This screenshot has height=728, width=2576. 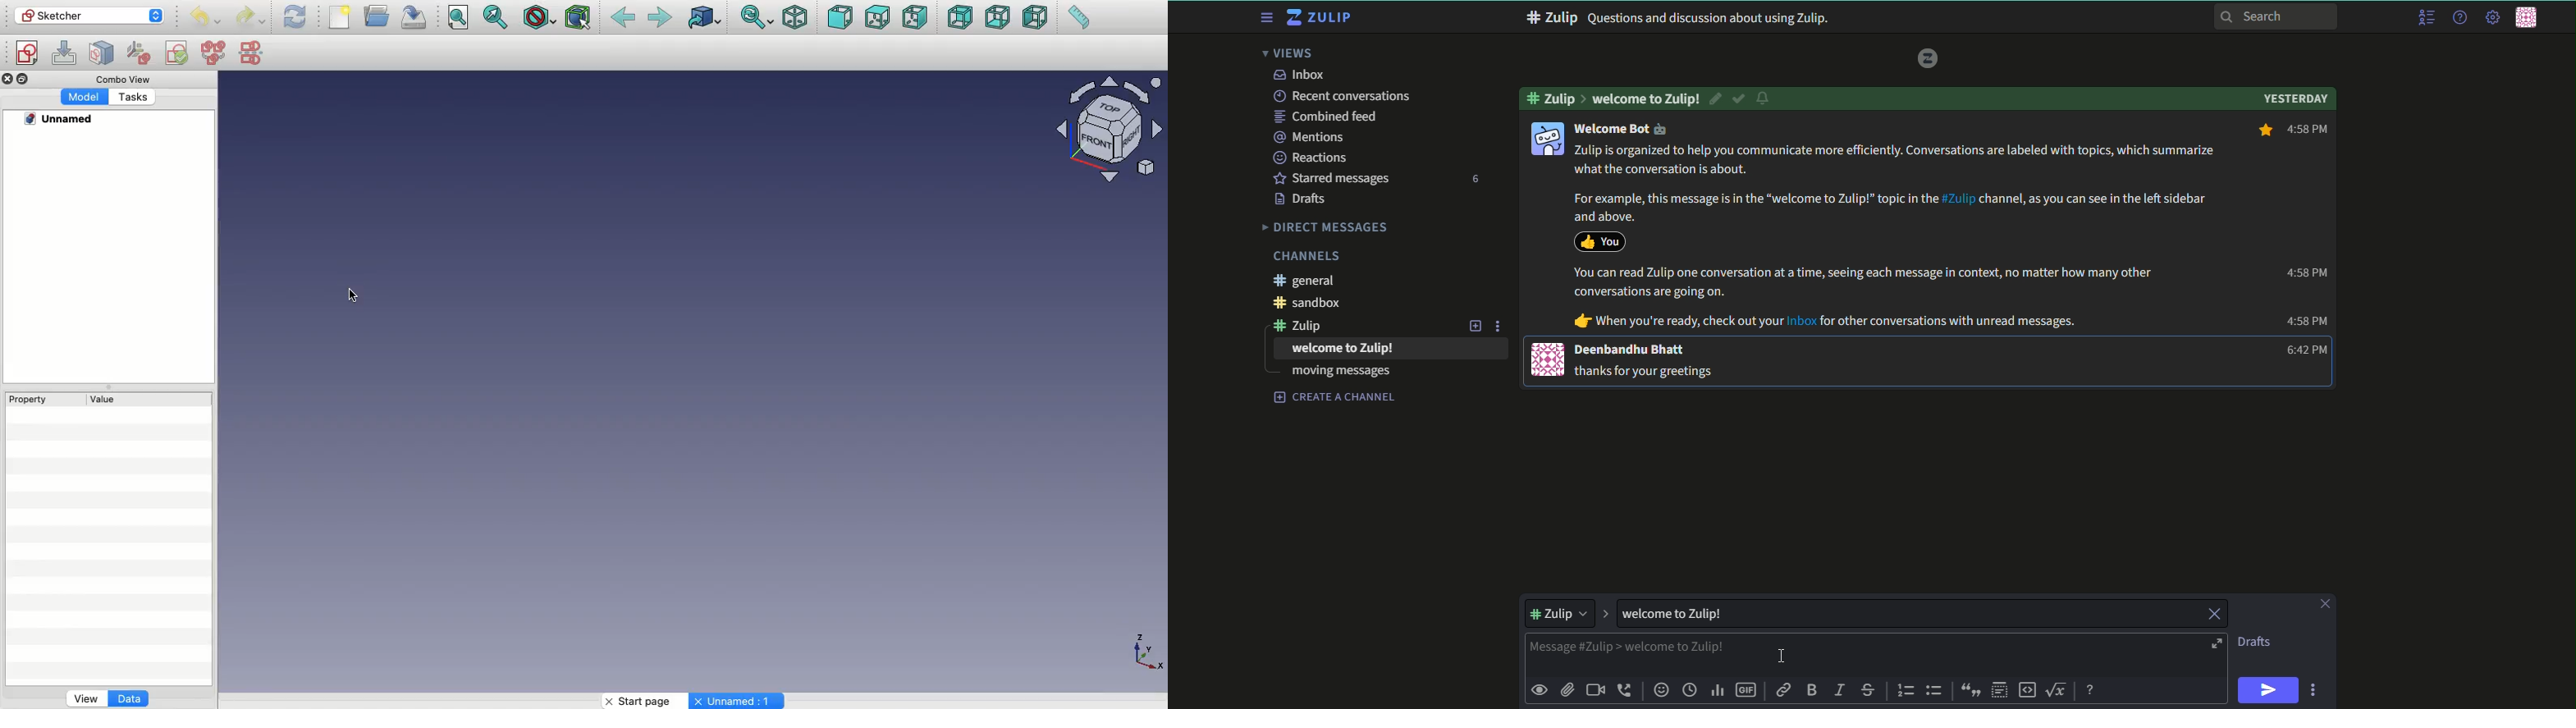 What do you see at coordinates (2425, 18) in the screenshot?
I see `menu` at bounding box center [2425, 18].